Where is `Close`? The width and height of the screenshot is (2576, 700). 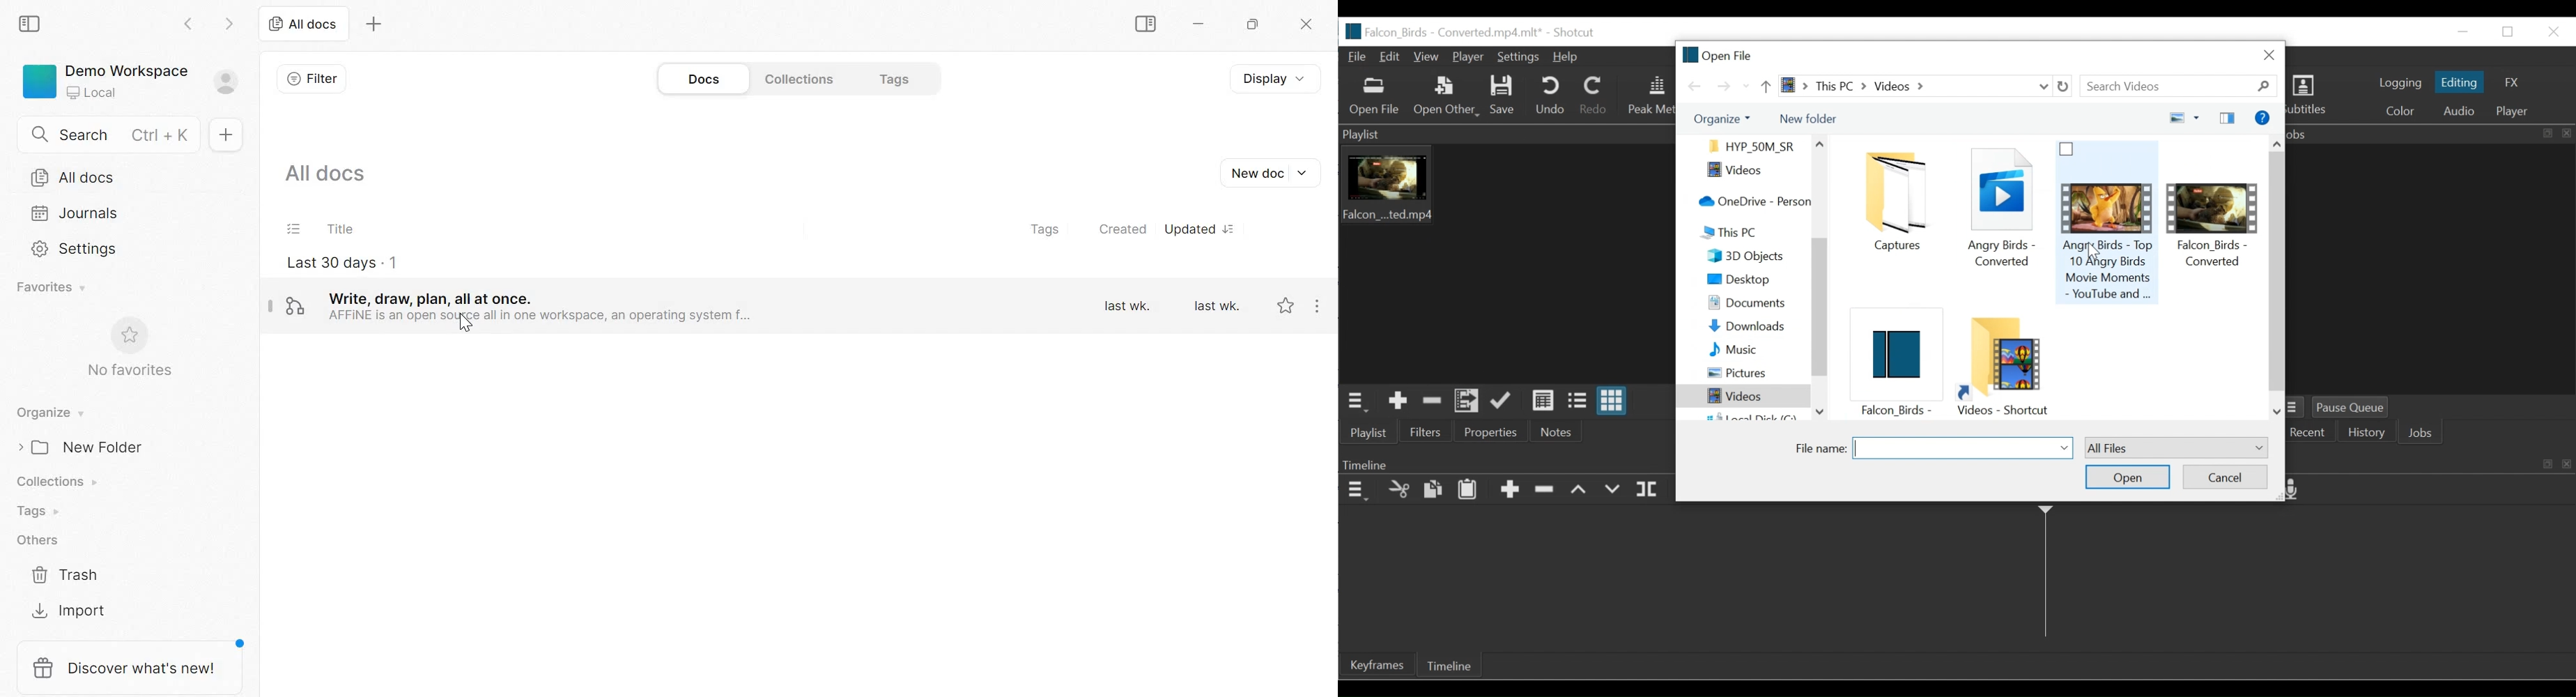 Close is located at coordinates (2551, 31).